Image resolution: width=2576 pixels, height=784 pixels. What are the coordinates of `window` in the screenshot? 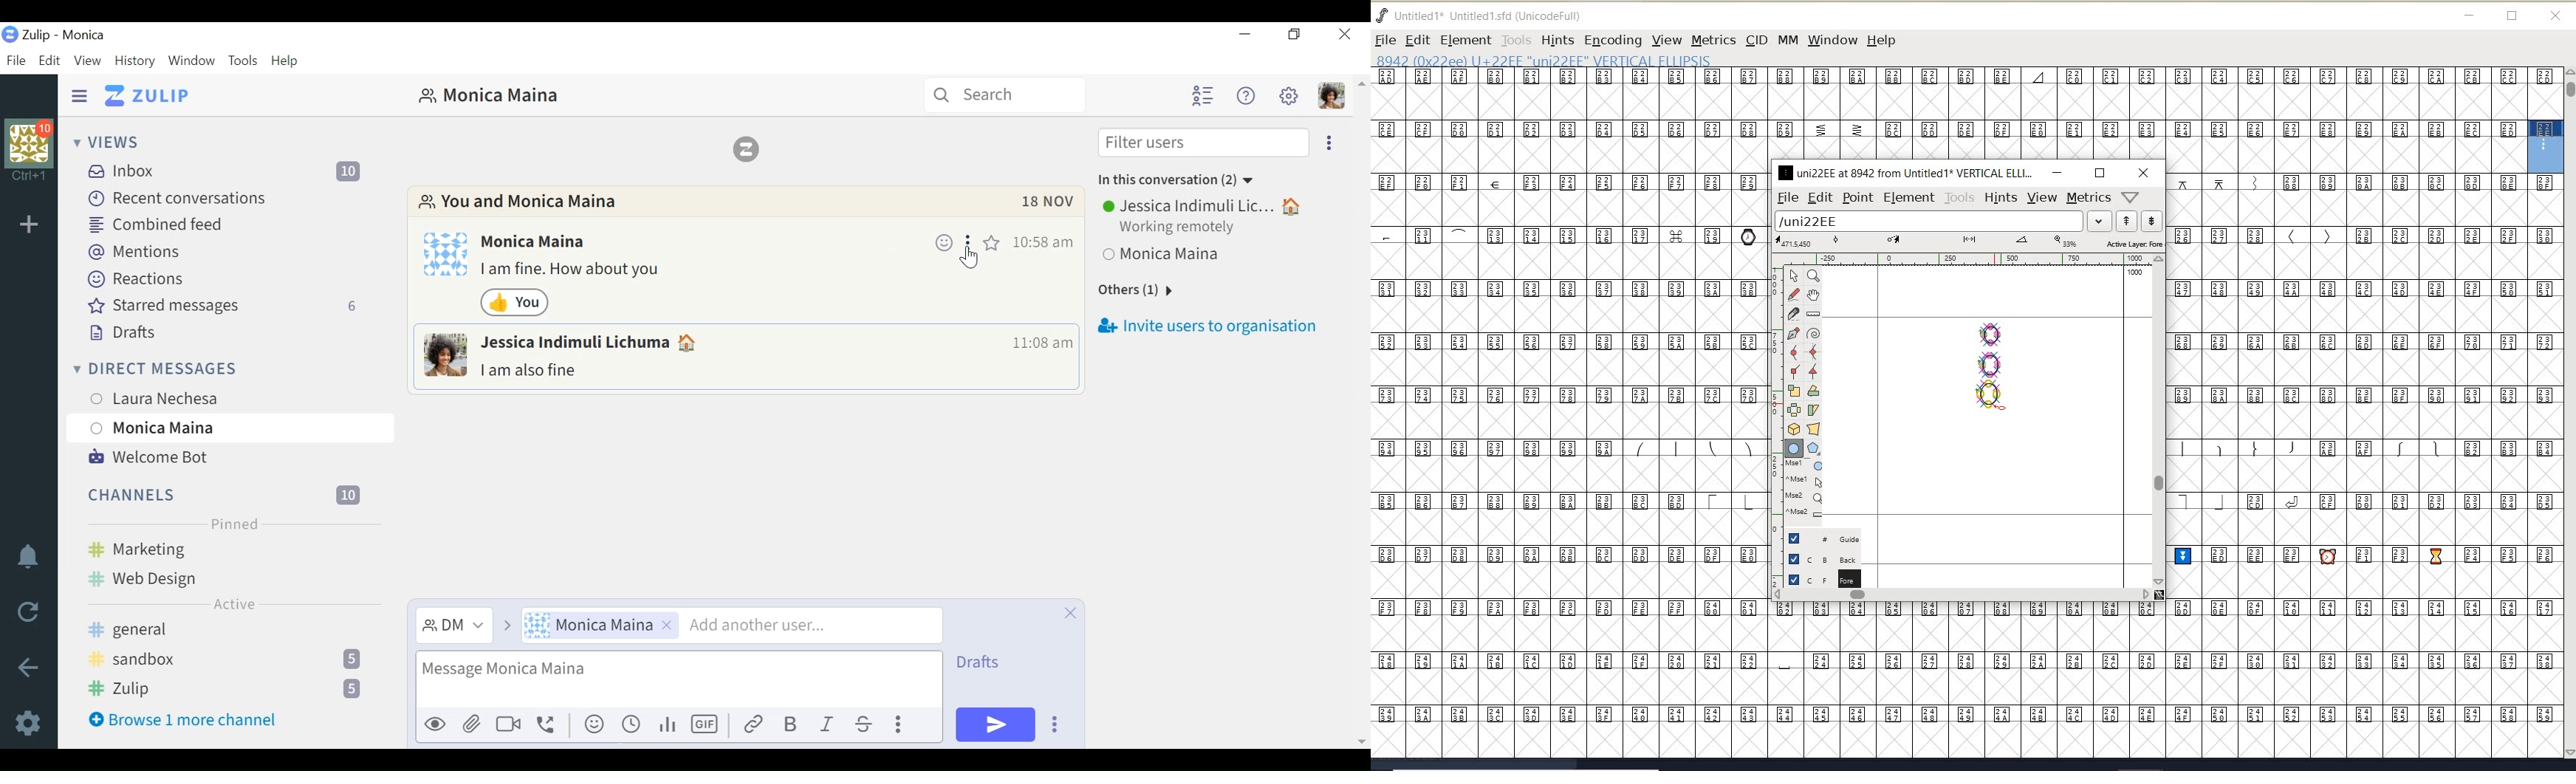 It's located at (1832, 40).